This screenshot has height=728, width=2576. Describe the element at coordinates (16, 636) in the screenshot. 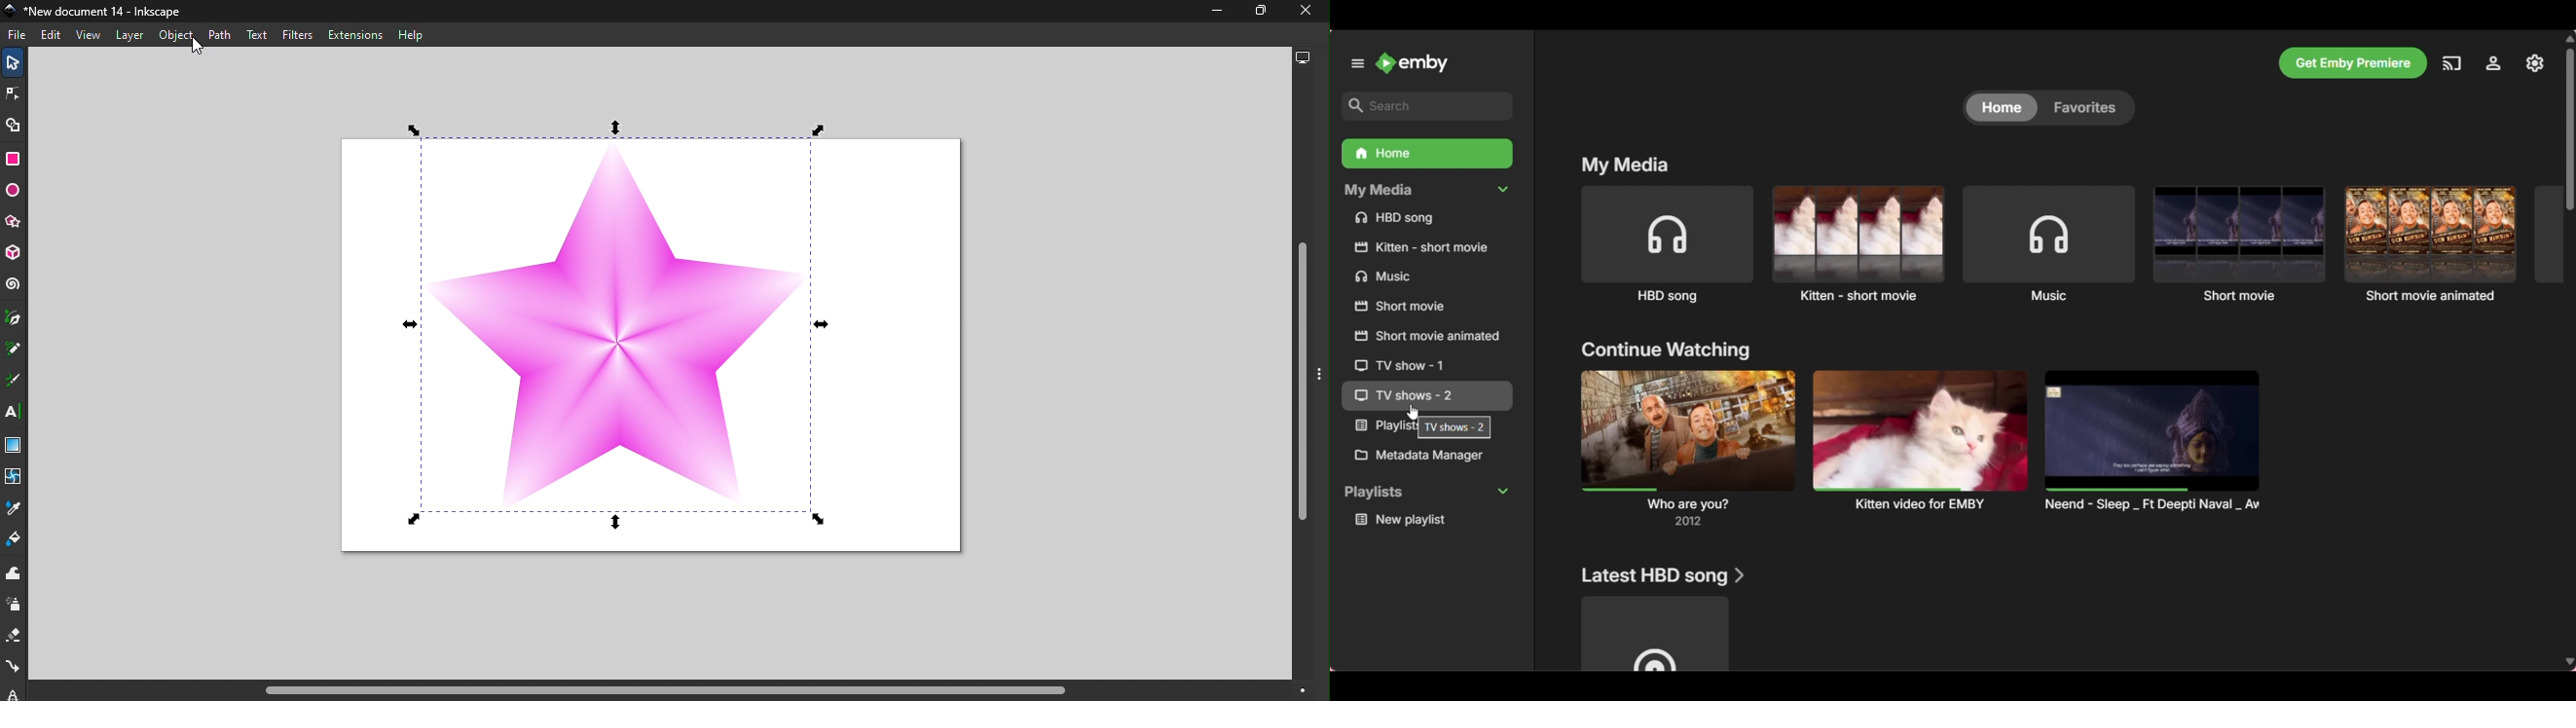

I see `Eraser tool` at that location.